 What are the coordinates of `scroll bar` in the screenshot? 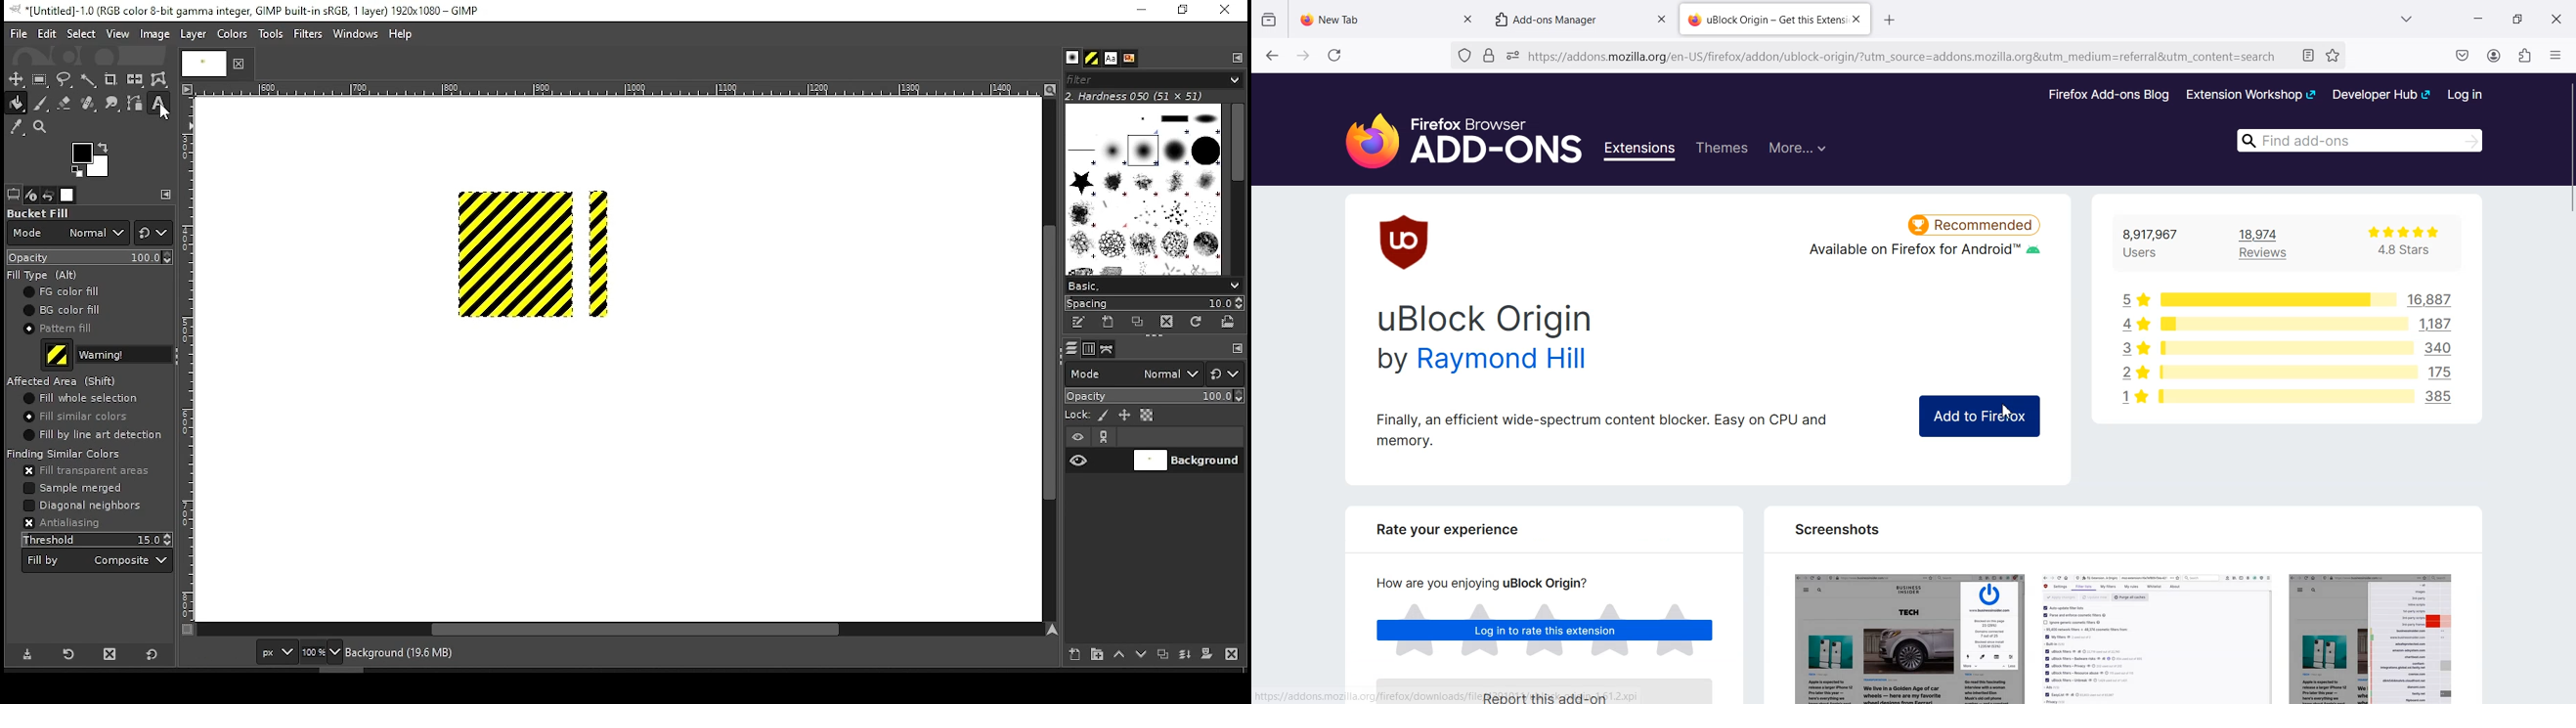 It's located at (1047, 359).